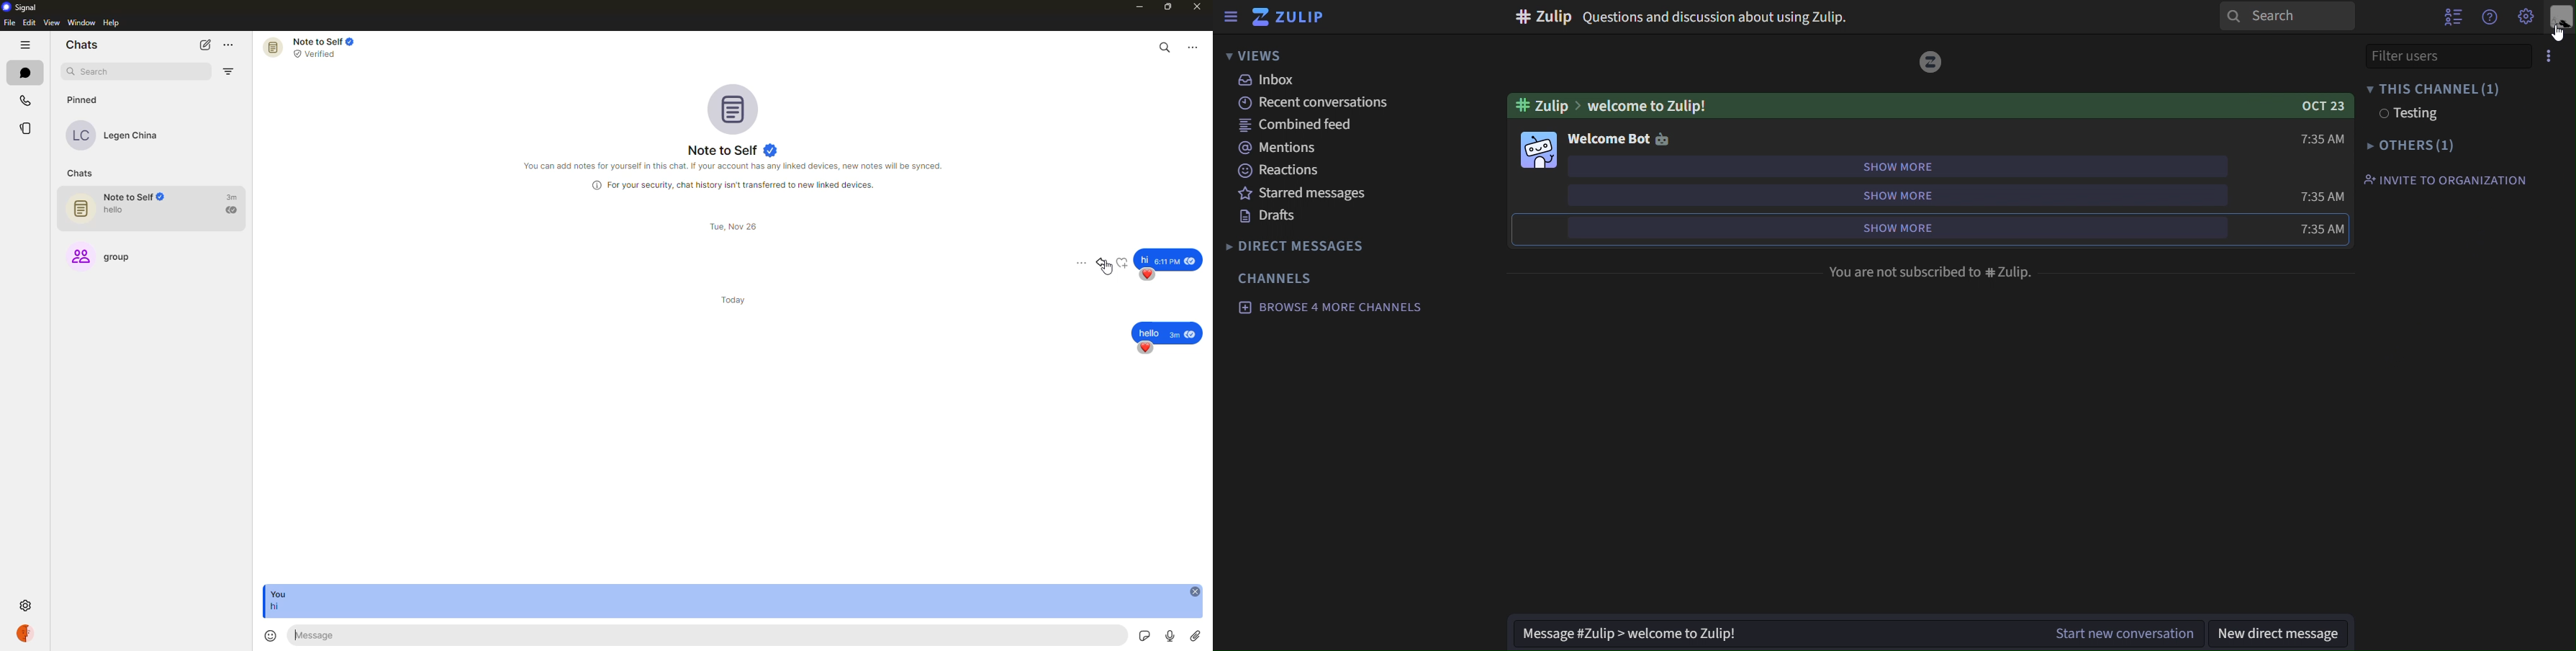 The width and height of the screenshot is (2576, 672). I want to click on show more, so click(1916, 195).